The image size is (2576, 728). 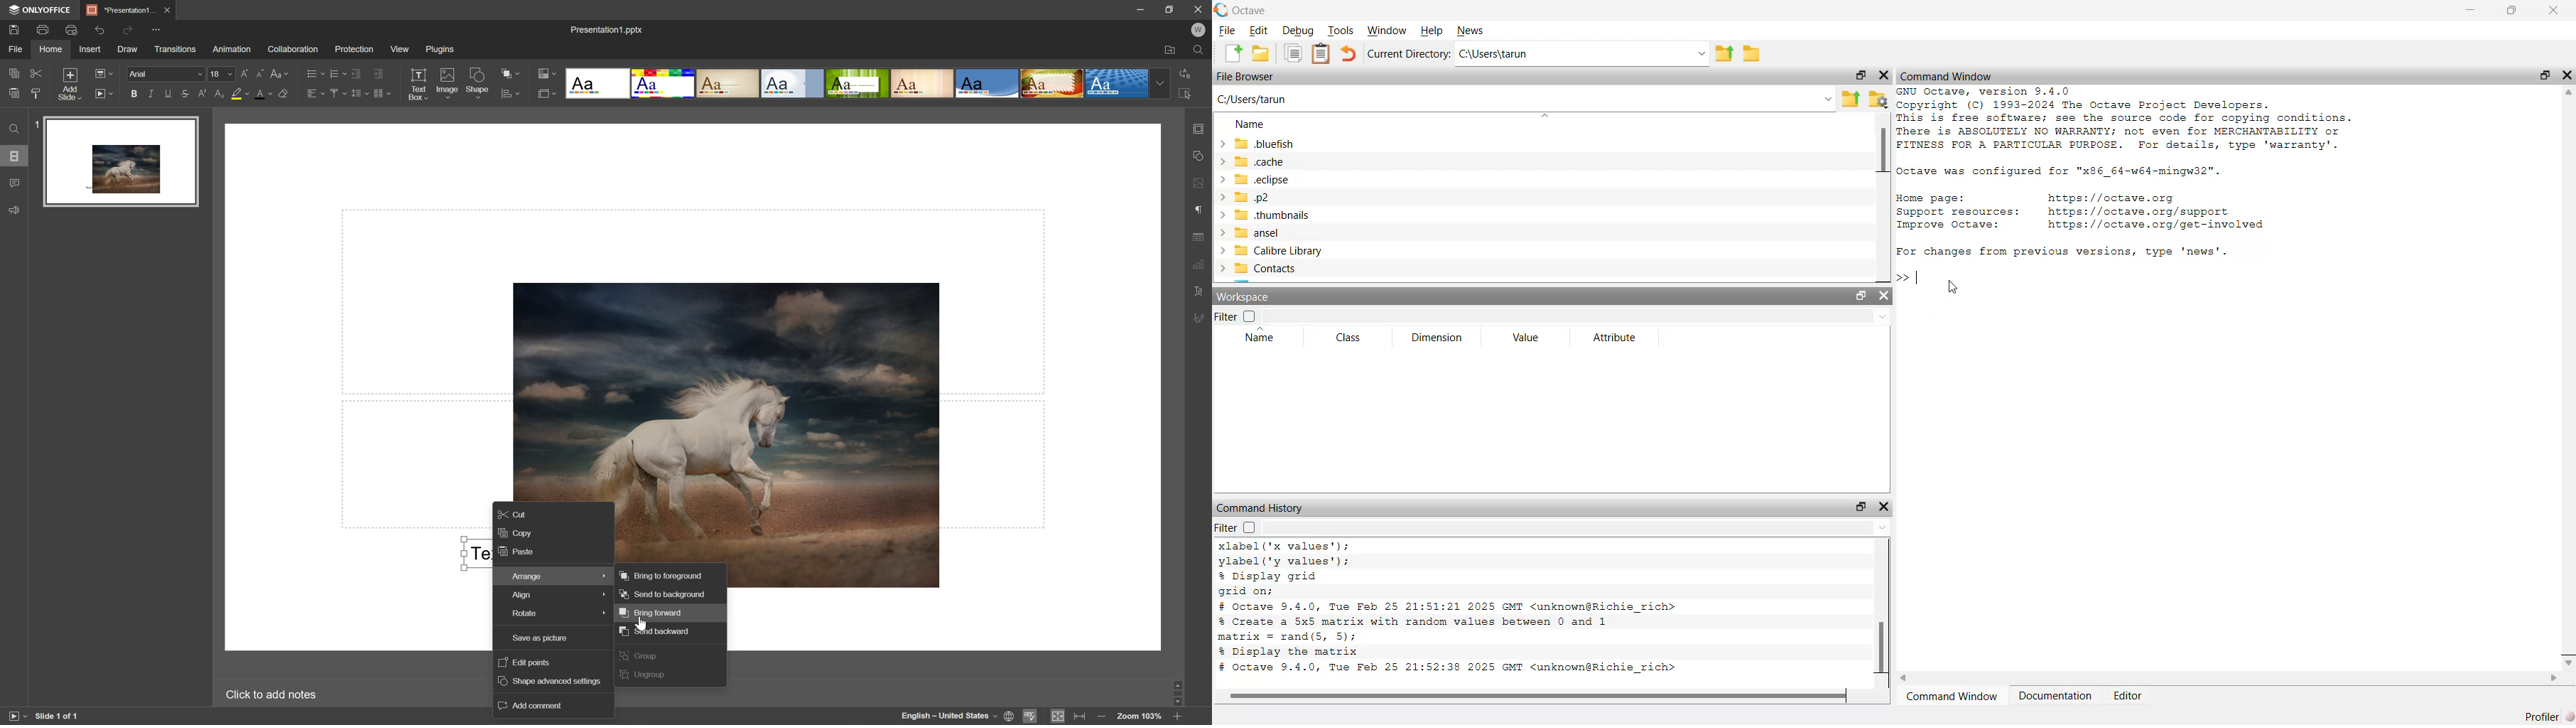 I want to click on Command Window., so click(x=1946, y=73).